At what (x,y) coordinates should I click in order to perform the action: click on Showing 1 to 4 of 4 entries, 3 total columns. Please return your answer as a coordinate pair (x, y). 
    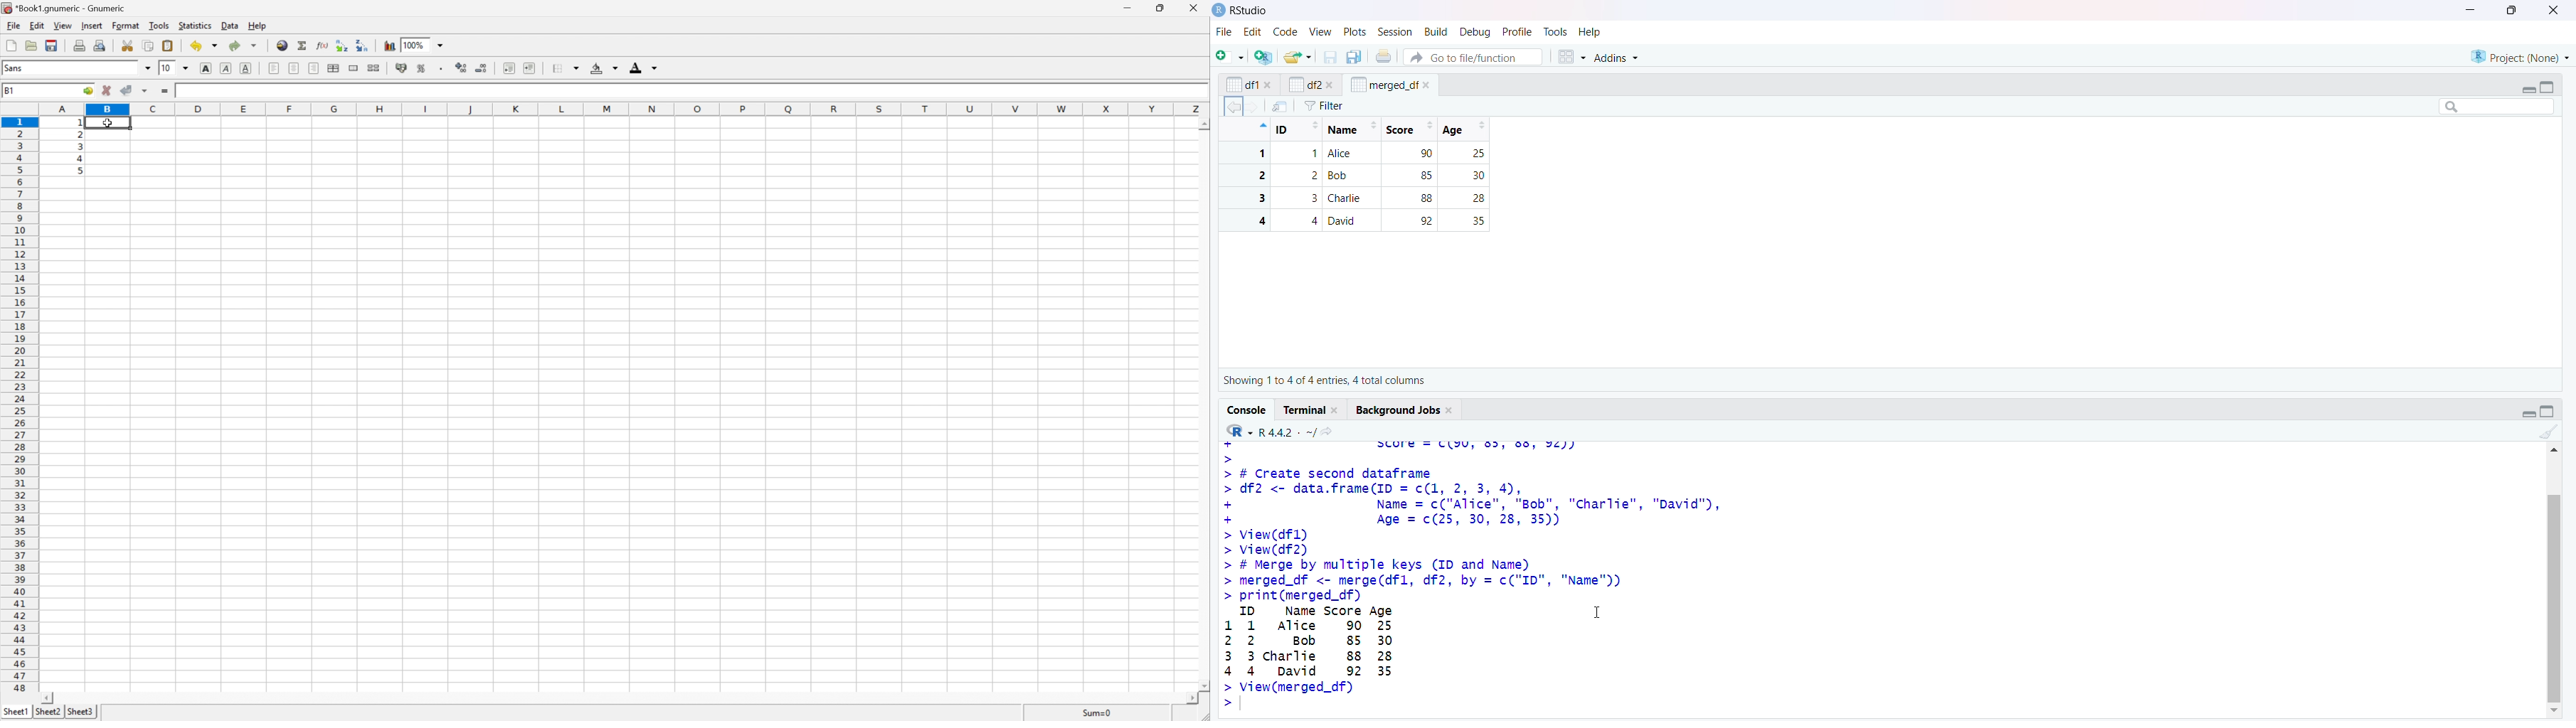
    Looking at the image, I should click on (1324, 380).